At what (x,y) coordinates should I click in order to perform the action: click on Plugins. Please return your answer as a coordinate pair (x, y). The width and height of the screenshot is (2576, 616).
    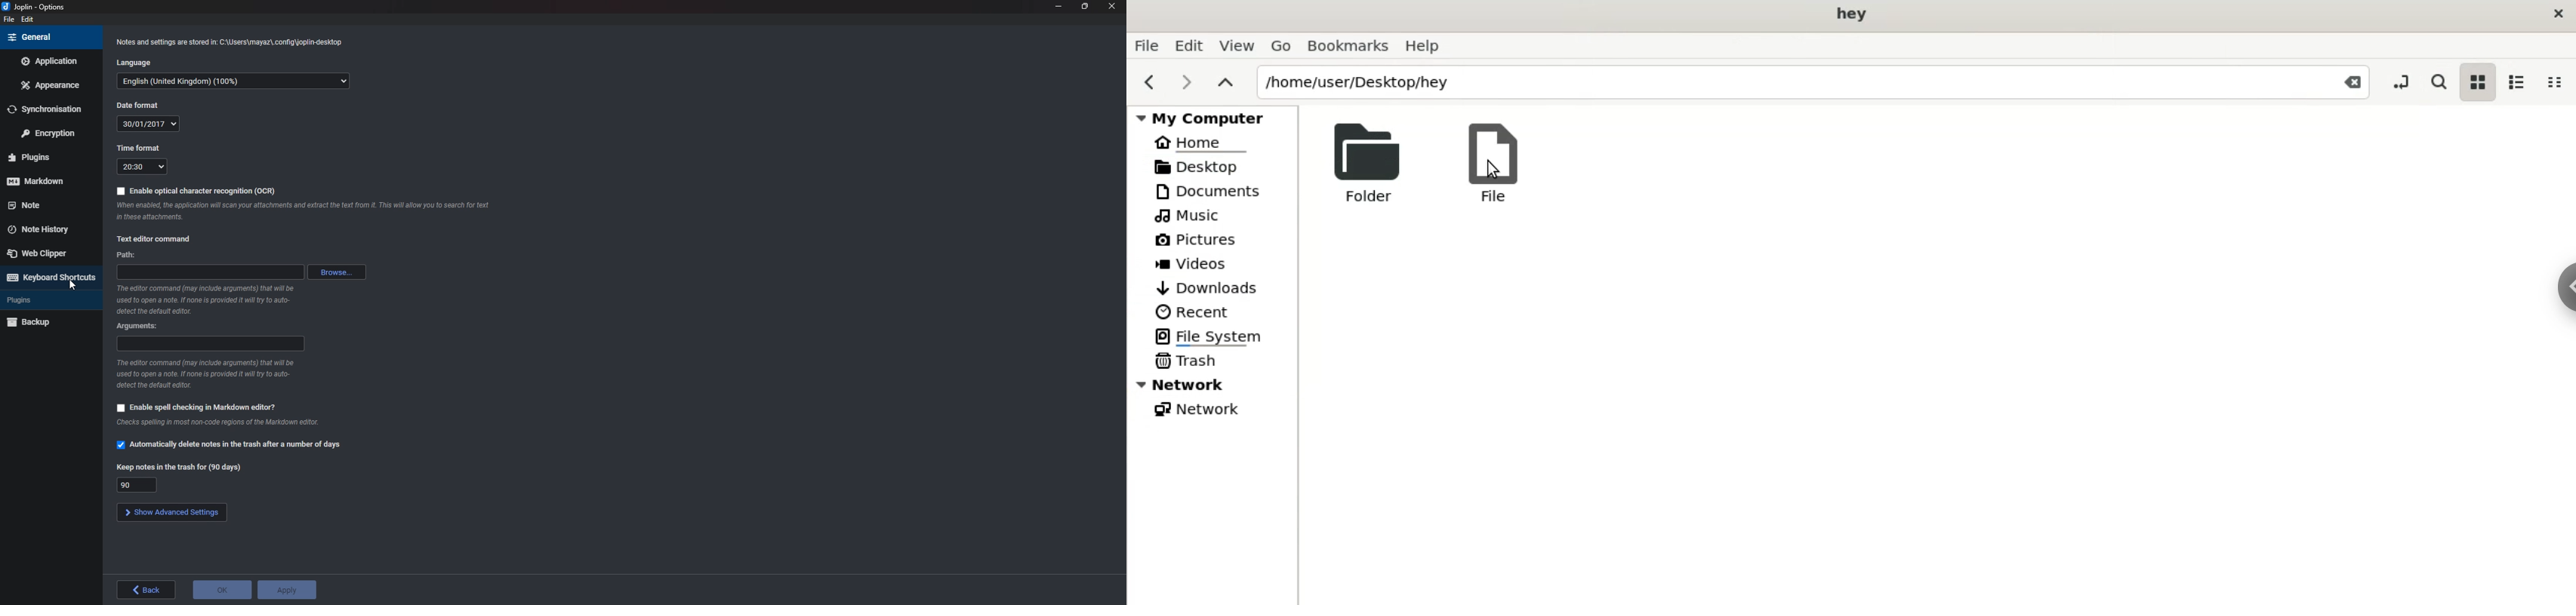
    Looking at the image, I should click on (42, 300).